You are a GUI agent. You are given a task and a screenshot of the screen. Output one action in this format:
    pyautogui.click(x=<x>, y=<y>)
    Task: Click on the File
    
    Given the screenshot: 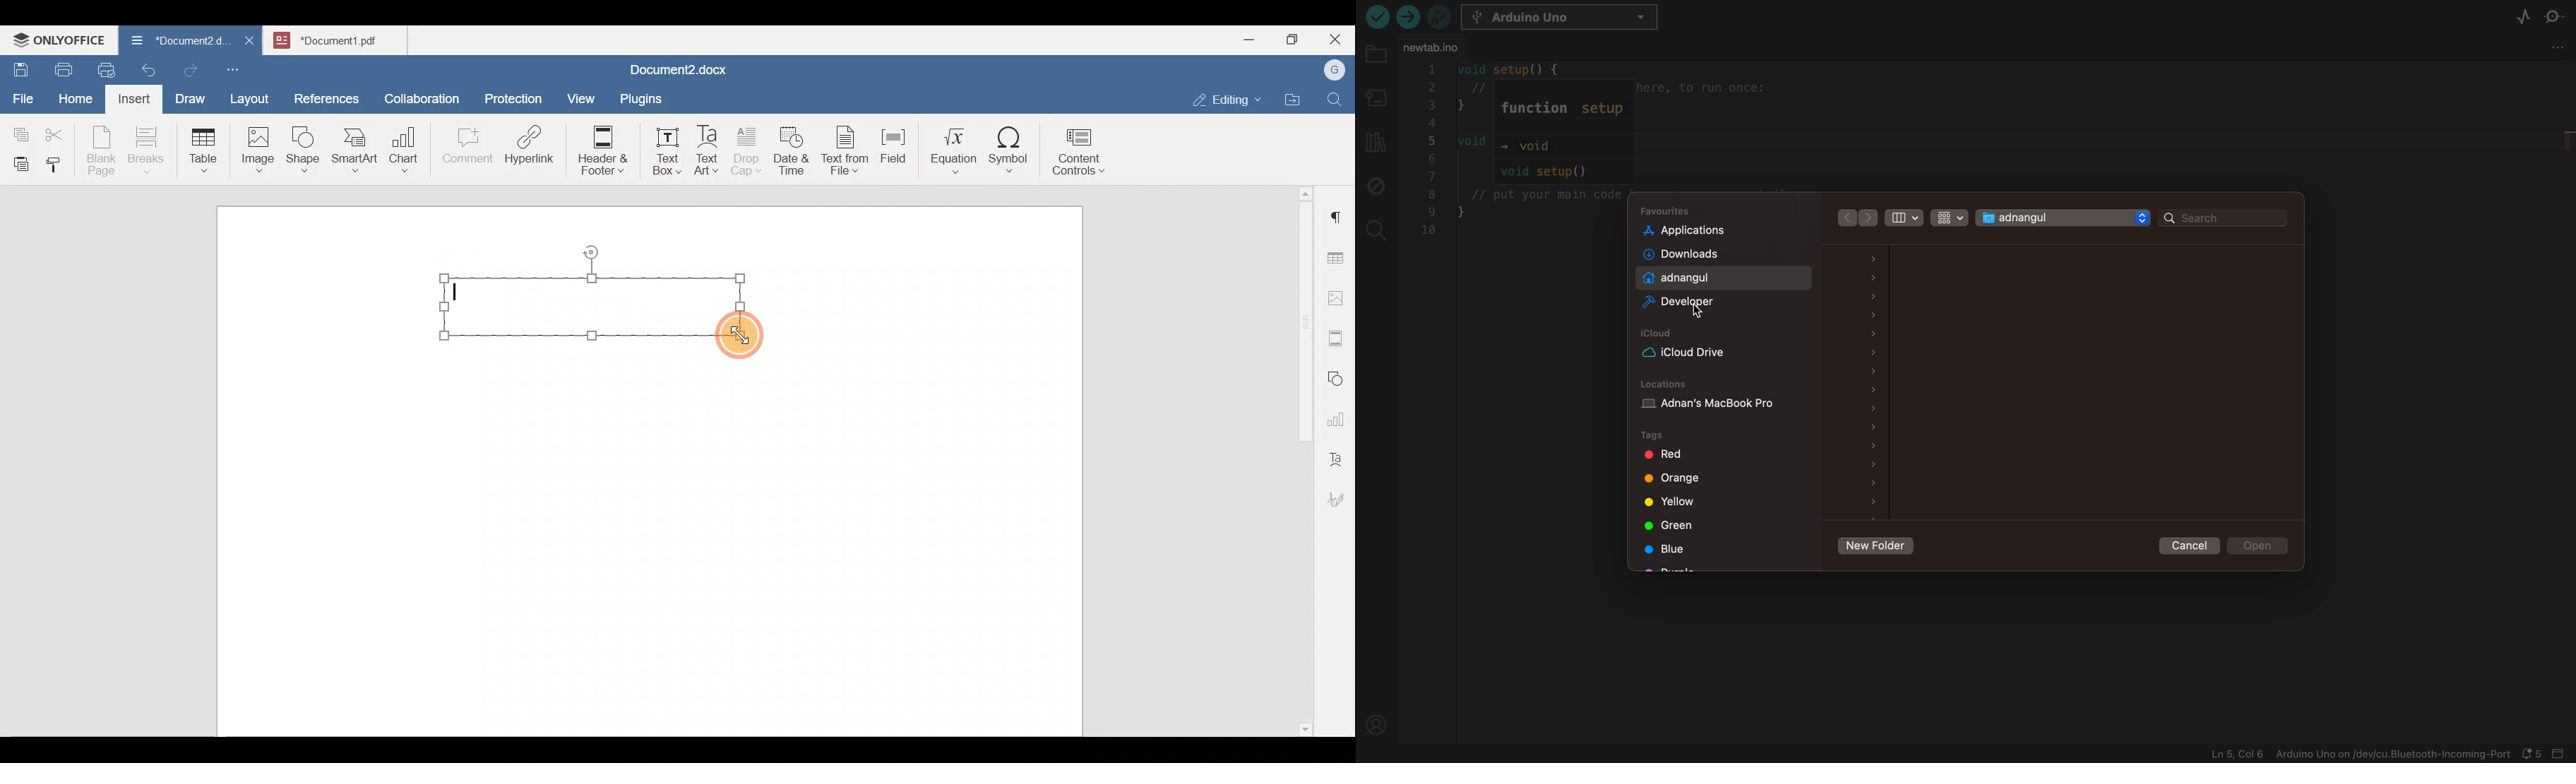 What is the action you would take?
    pyautogui.click(x=24, y=94)
    